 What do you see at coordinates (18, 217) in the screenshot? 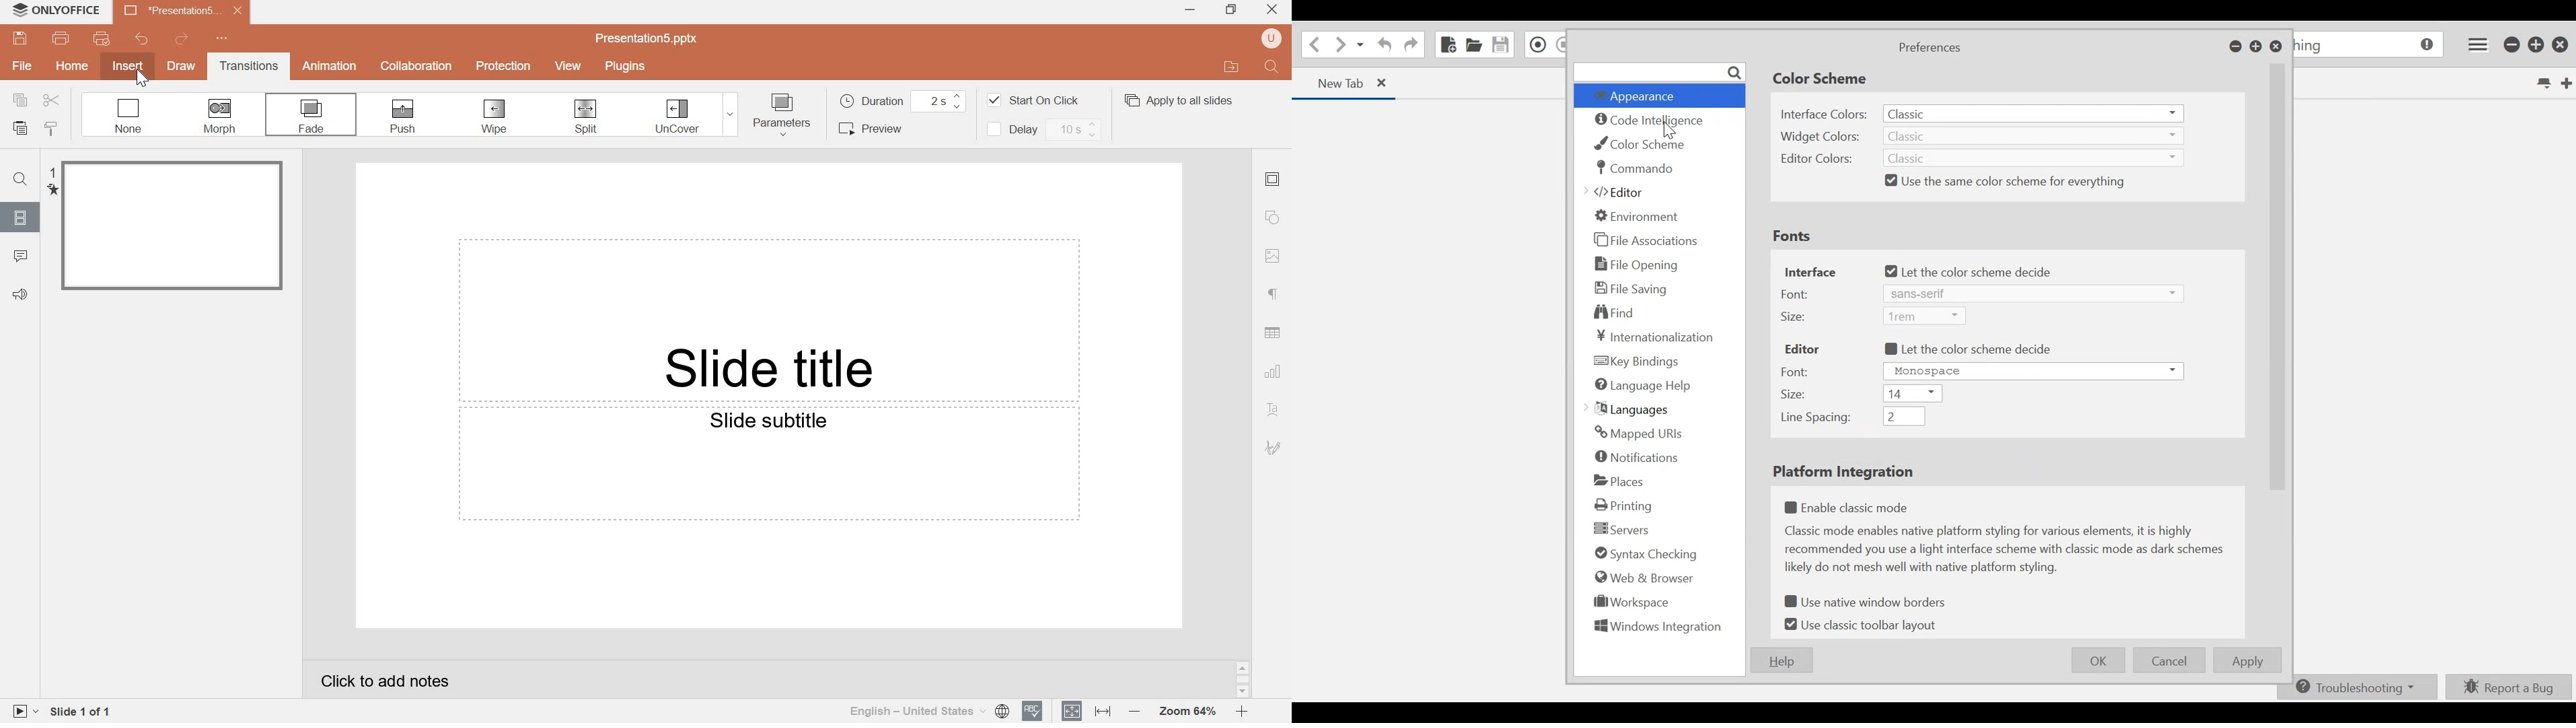
I see `slides` at bounding box center [18, 217].